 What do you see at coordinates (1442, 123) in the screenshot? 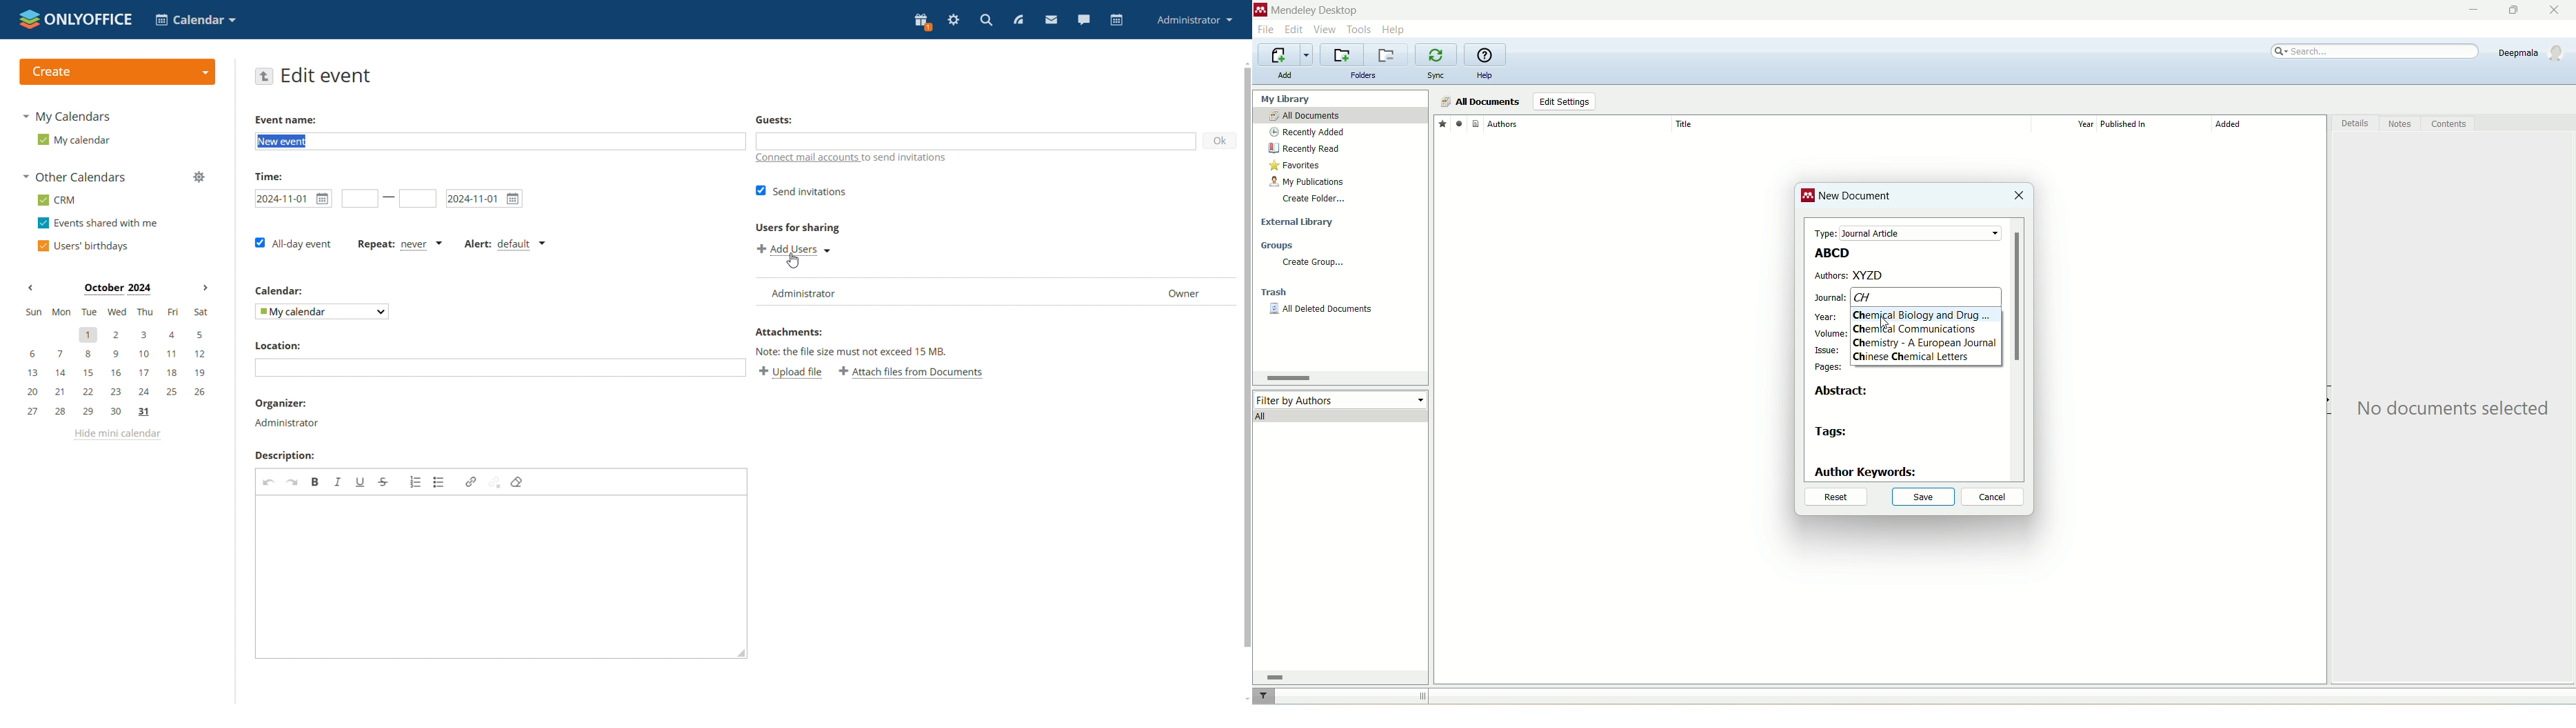
I see `favorites` at bounding box center [1442, 123].